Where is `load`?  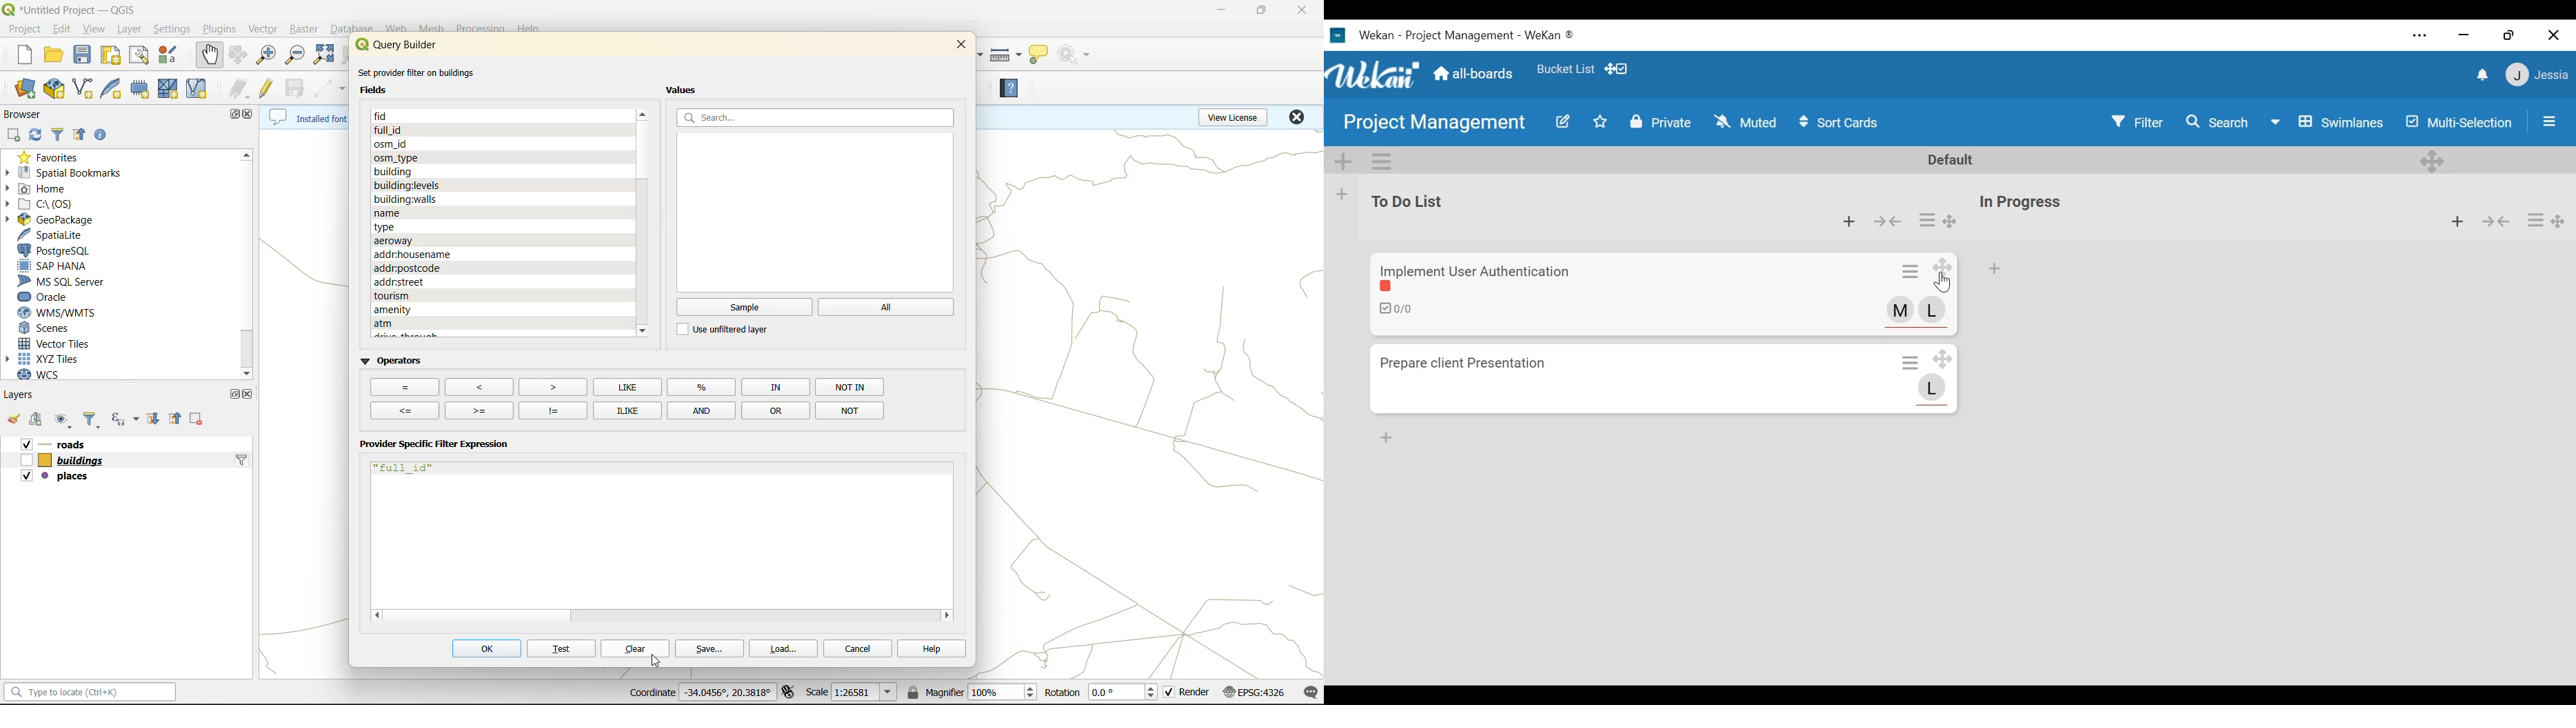
load is located at coordinates (789, 651).